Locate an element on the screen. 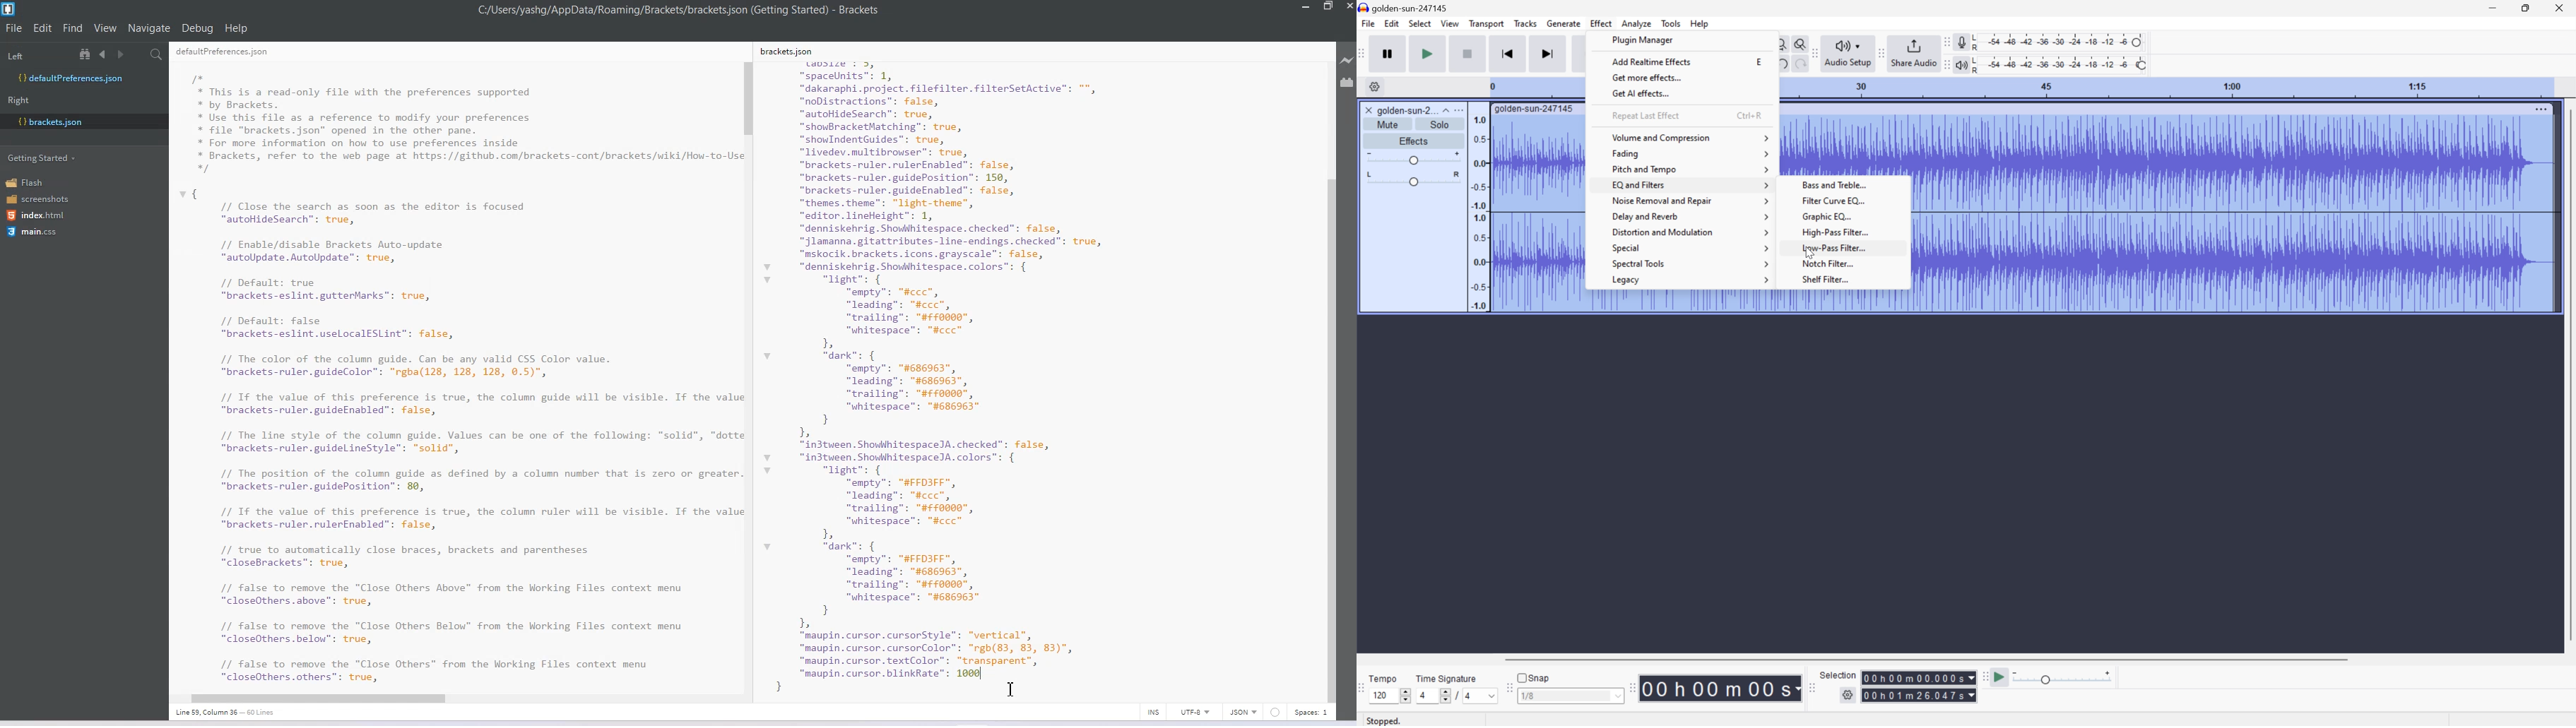 This screenshot has height=728, width=2576. Edit is located at coordinates (1392, 23).